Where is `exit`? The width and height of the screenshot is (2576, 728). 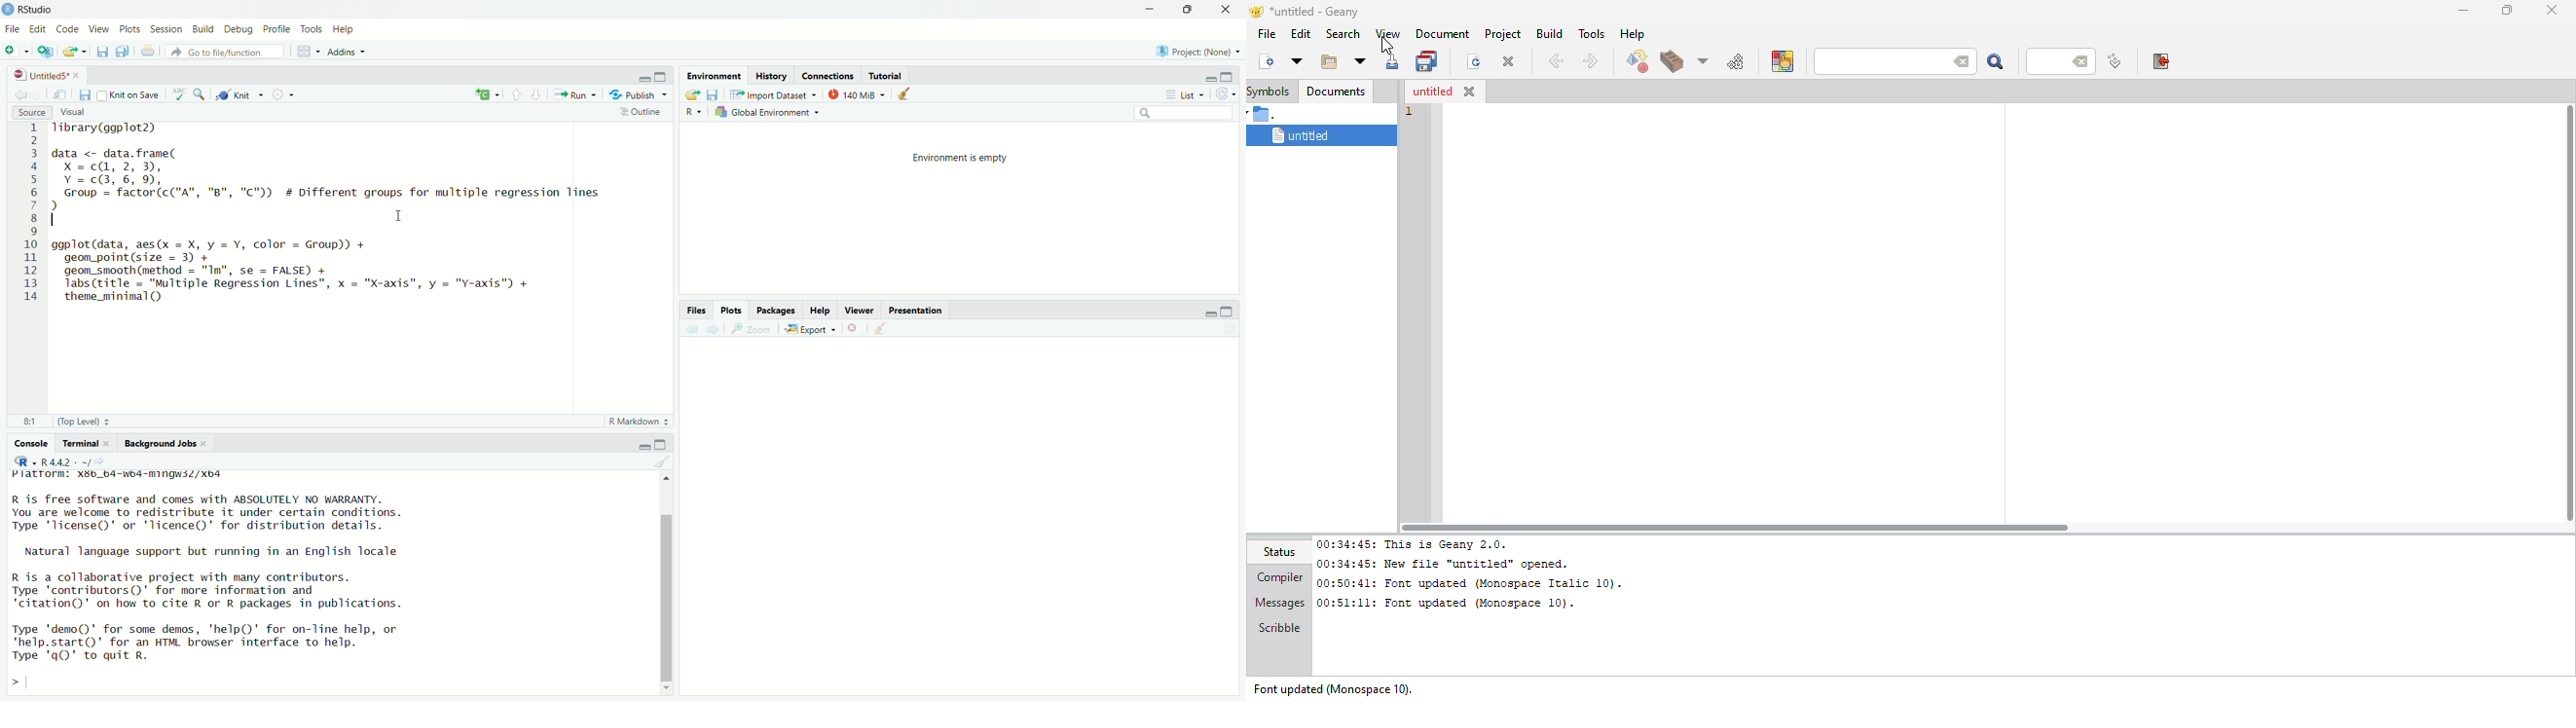 exit is located at coordinates (2159, 61).